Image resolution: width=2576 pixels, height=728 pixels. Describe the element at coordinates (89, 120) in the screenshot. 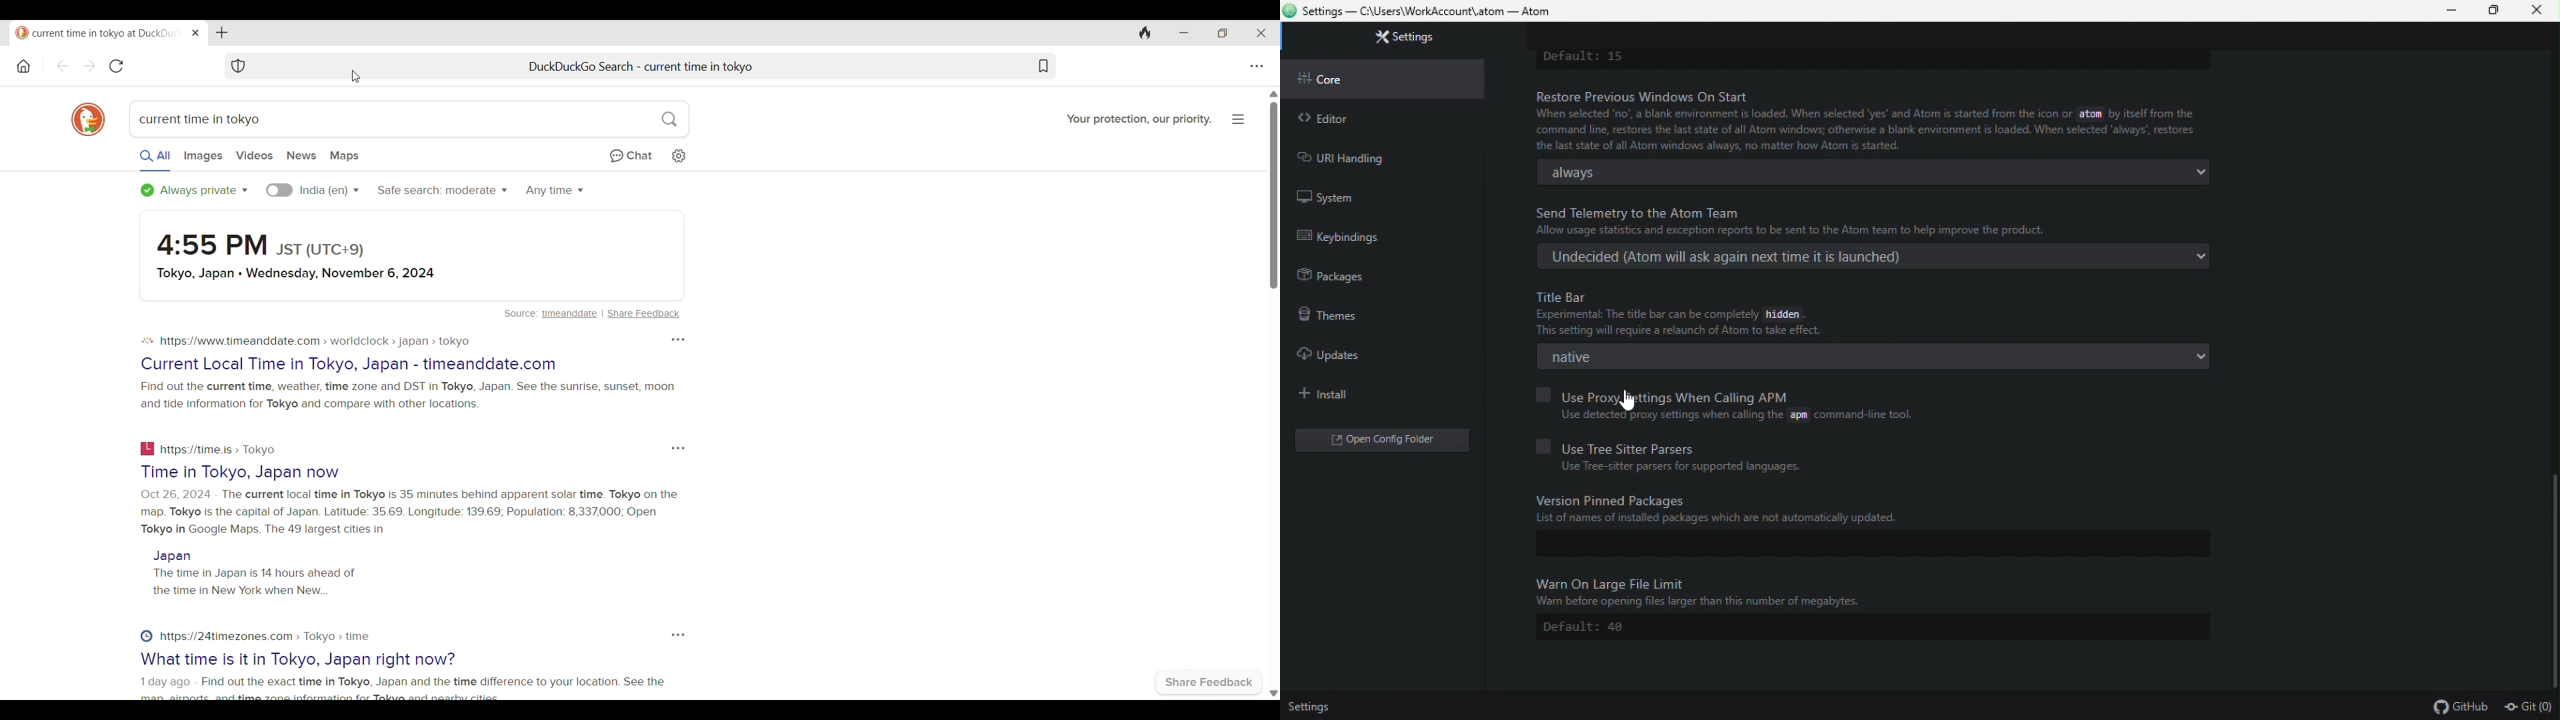

I see `Browser logo` at that location.